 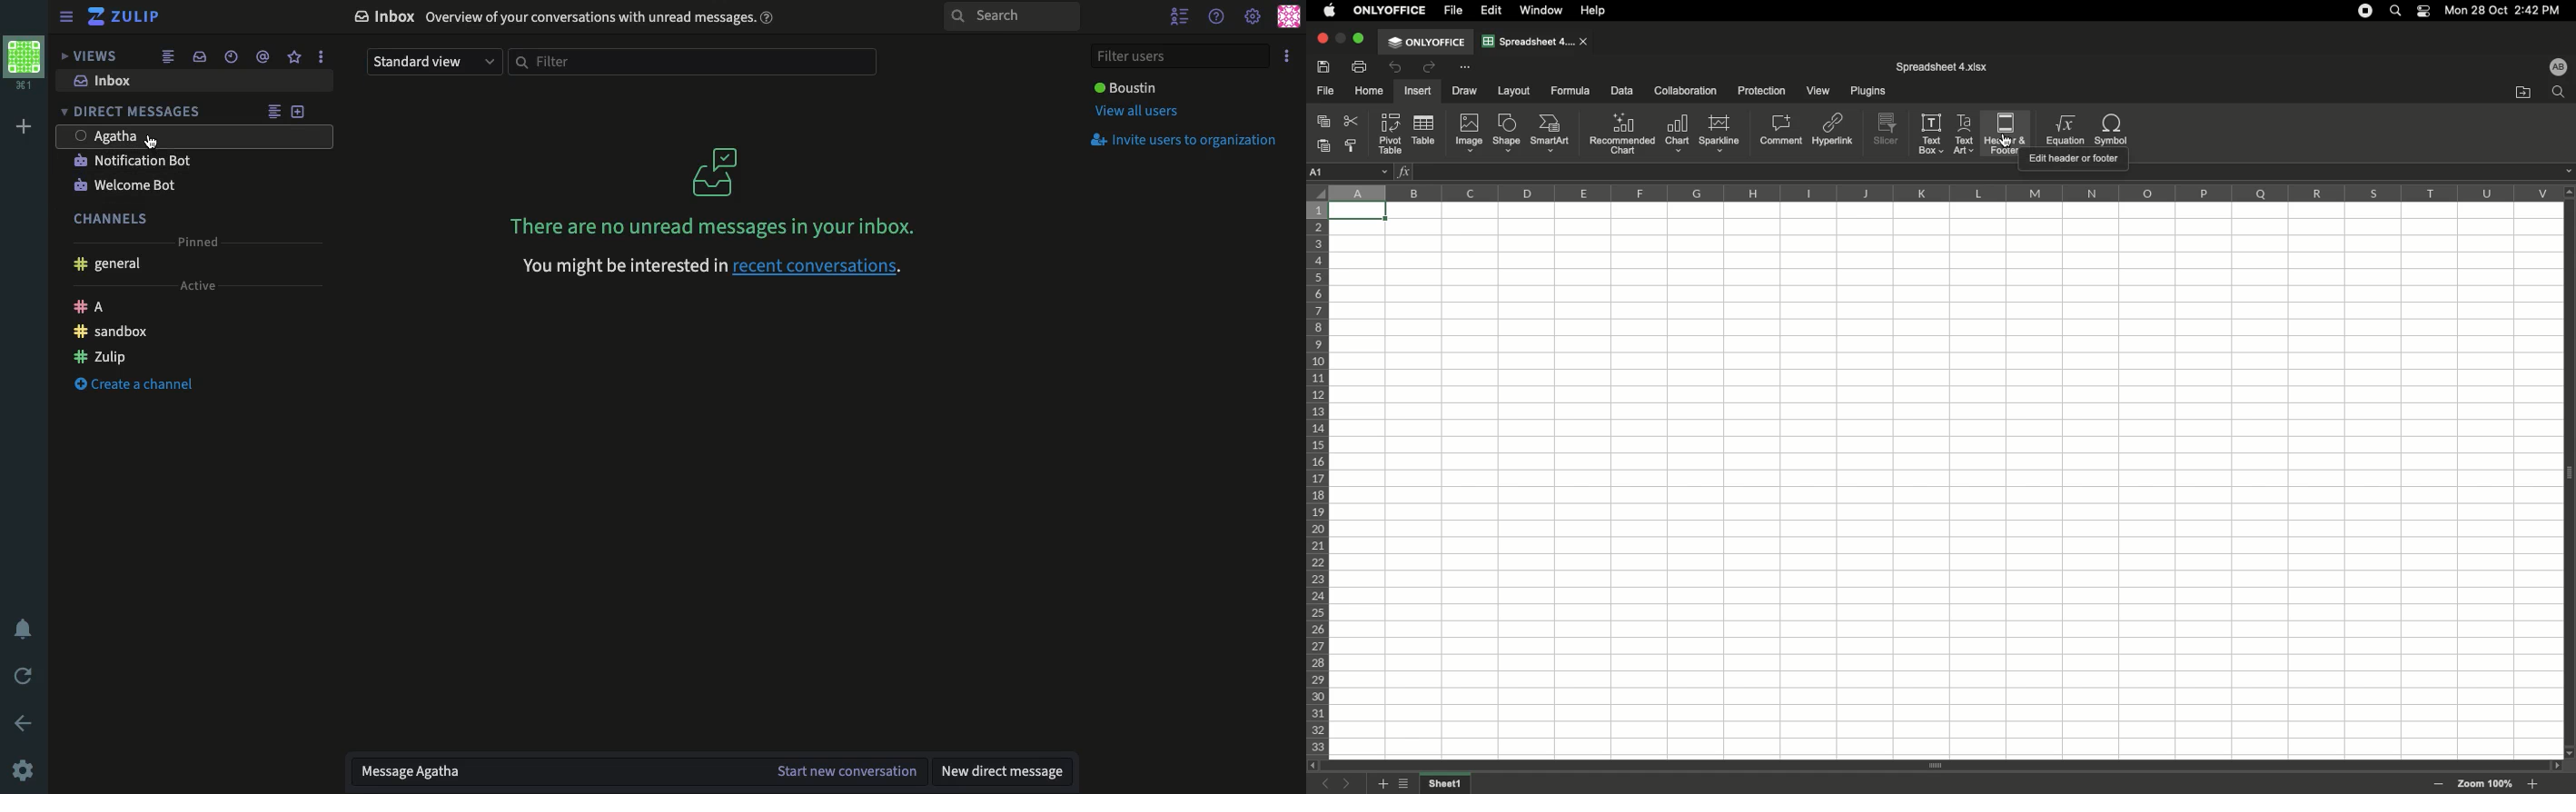 I want to click on OnlyOffice tab, so click(x=1426, y=42).